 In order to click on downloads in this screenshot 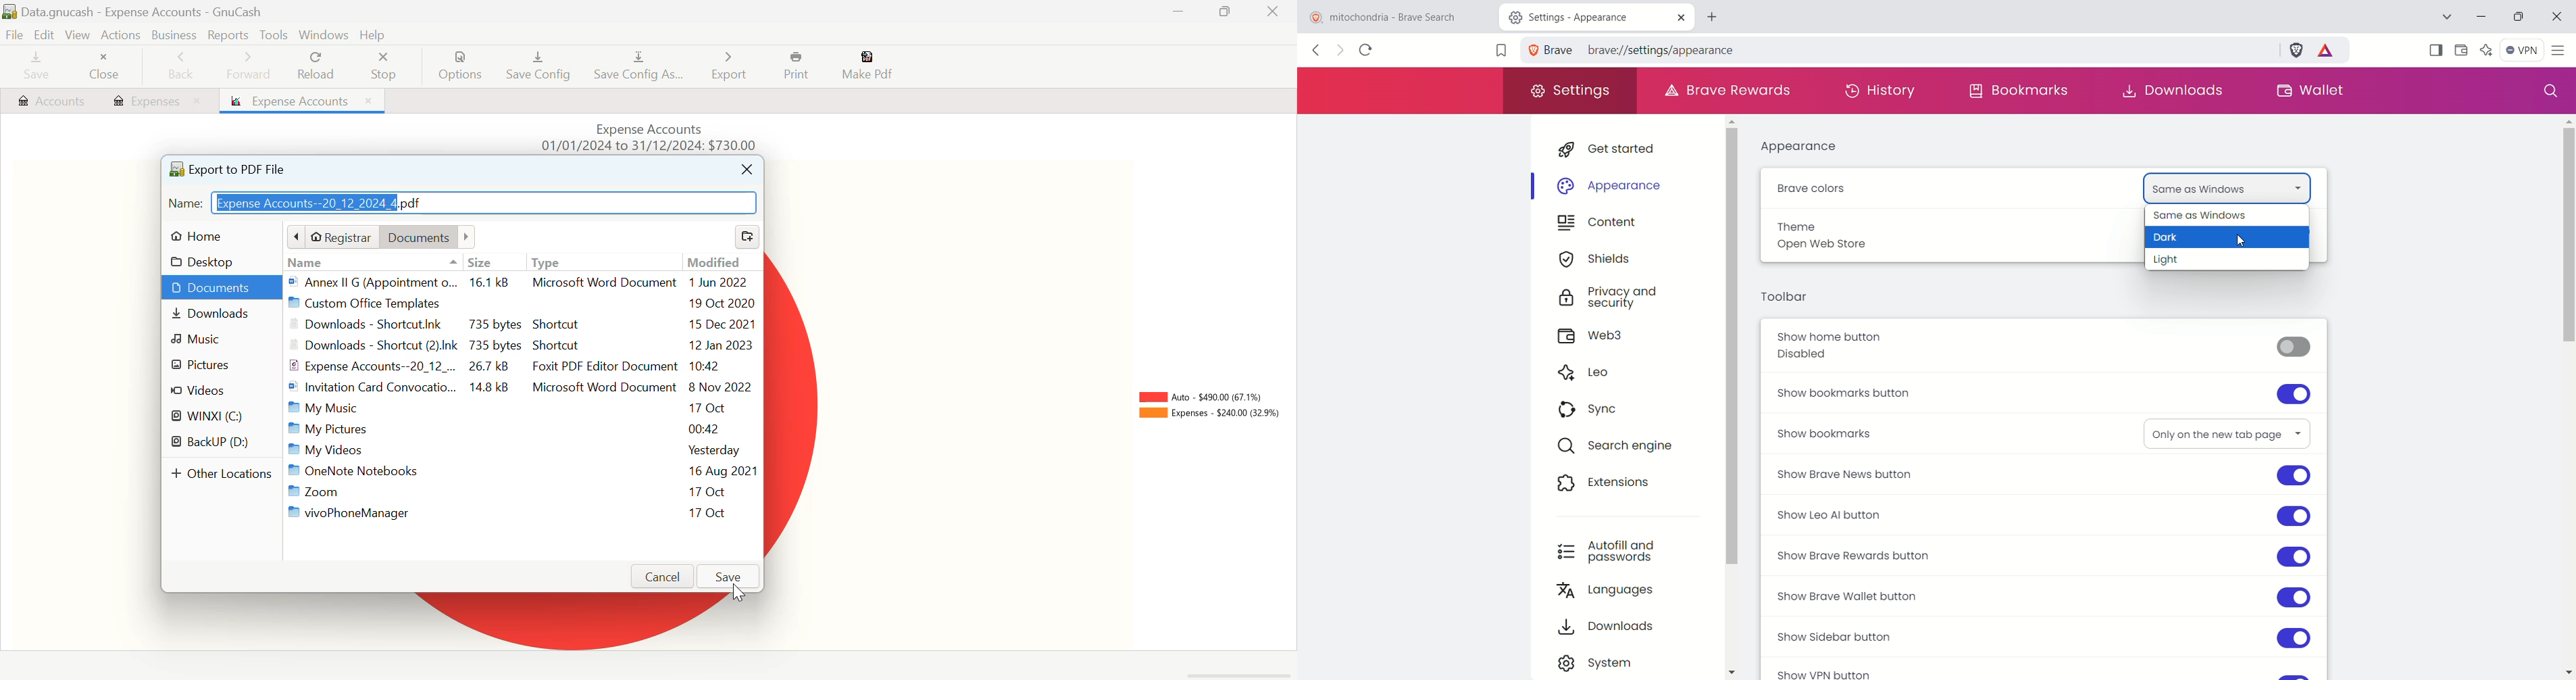, I will do `click(1614, 627)`.